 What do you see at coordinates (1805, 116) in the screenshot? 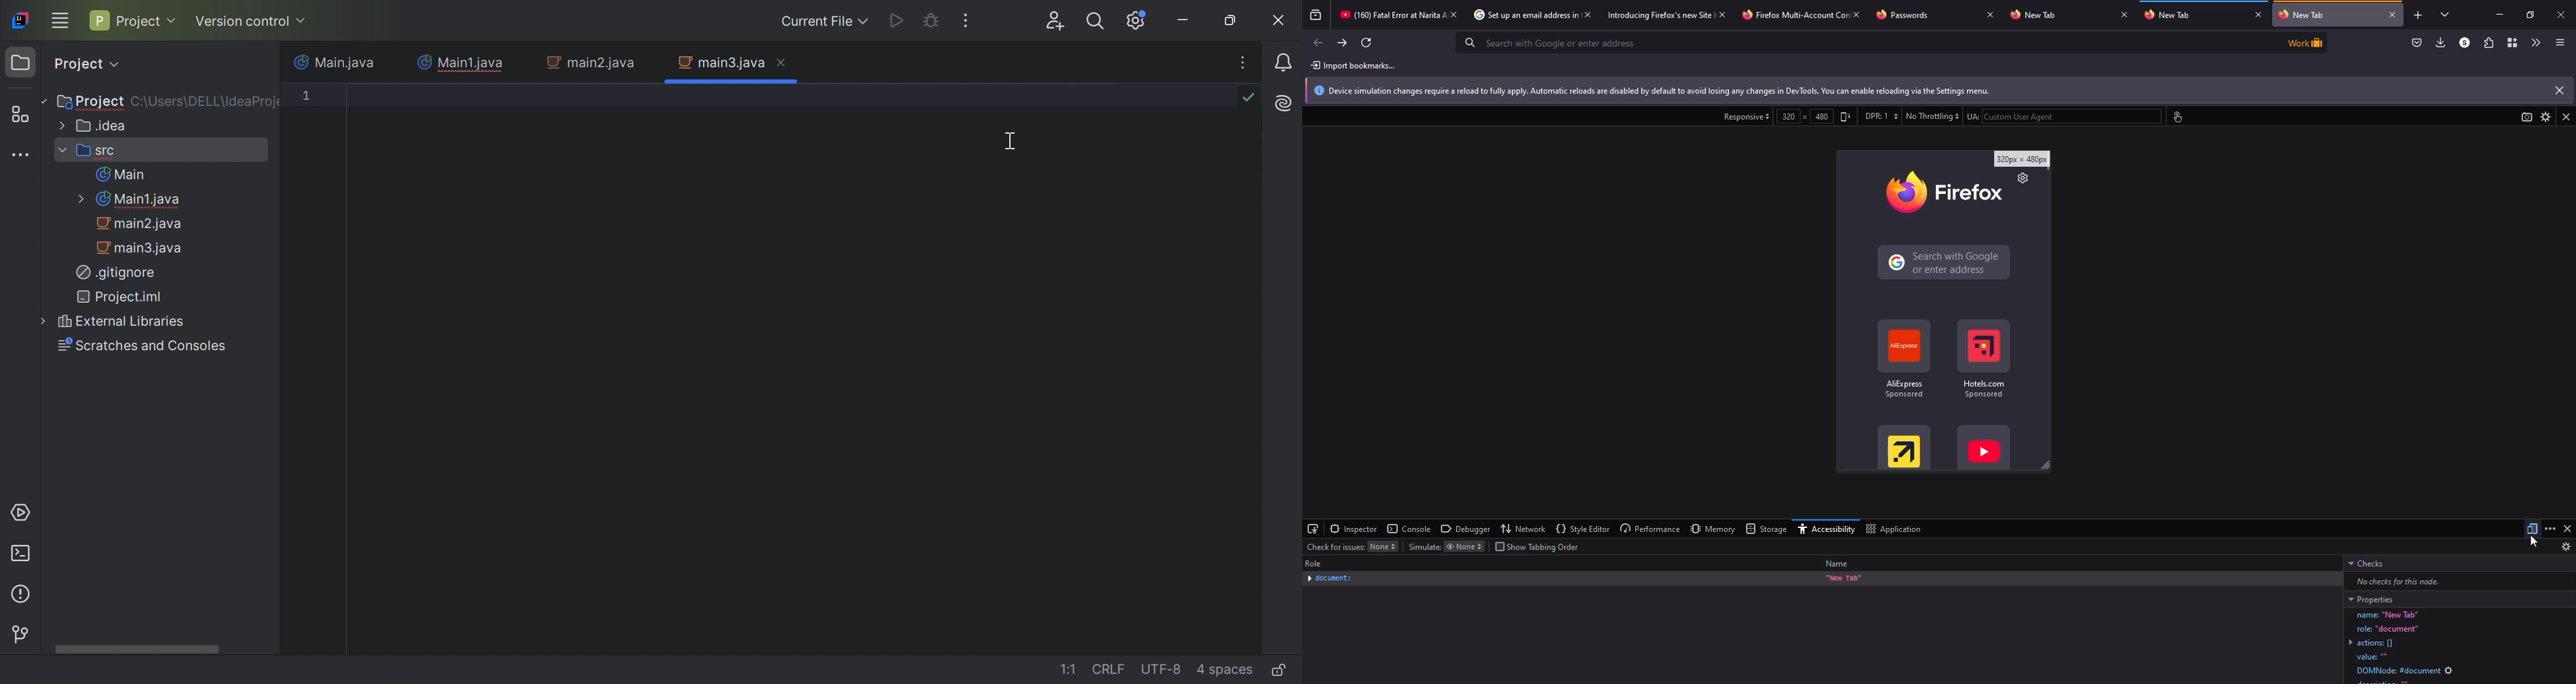
I see `dimension` at bounding box center [1805, 116].